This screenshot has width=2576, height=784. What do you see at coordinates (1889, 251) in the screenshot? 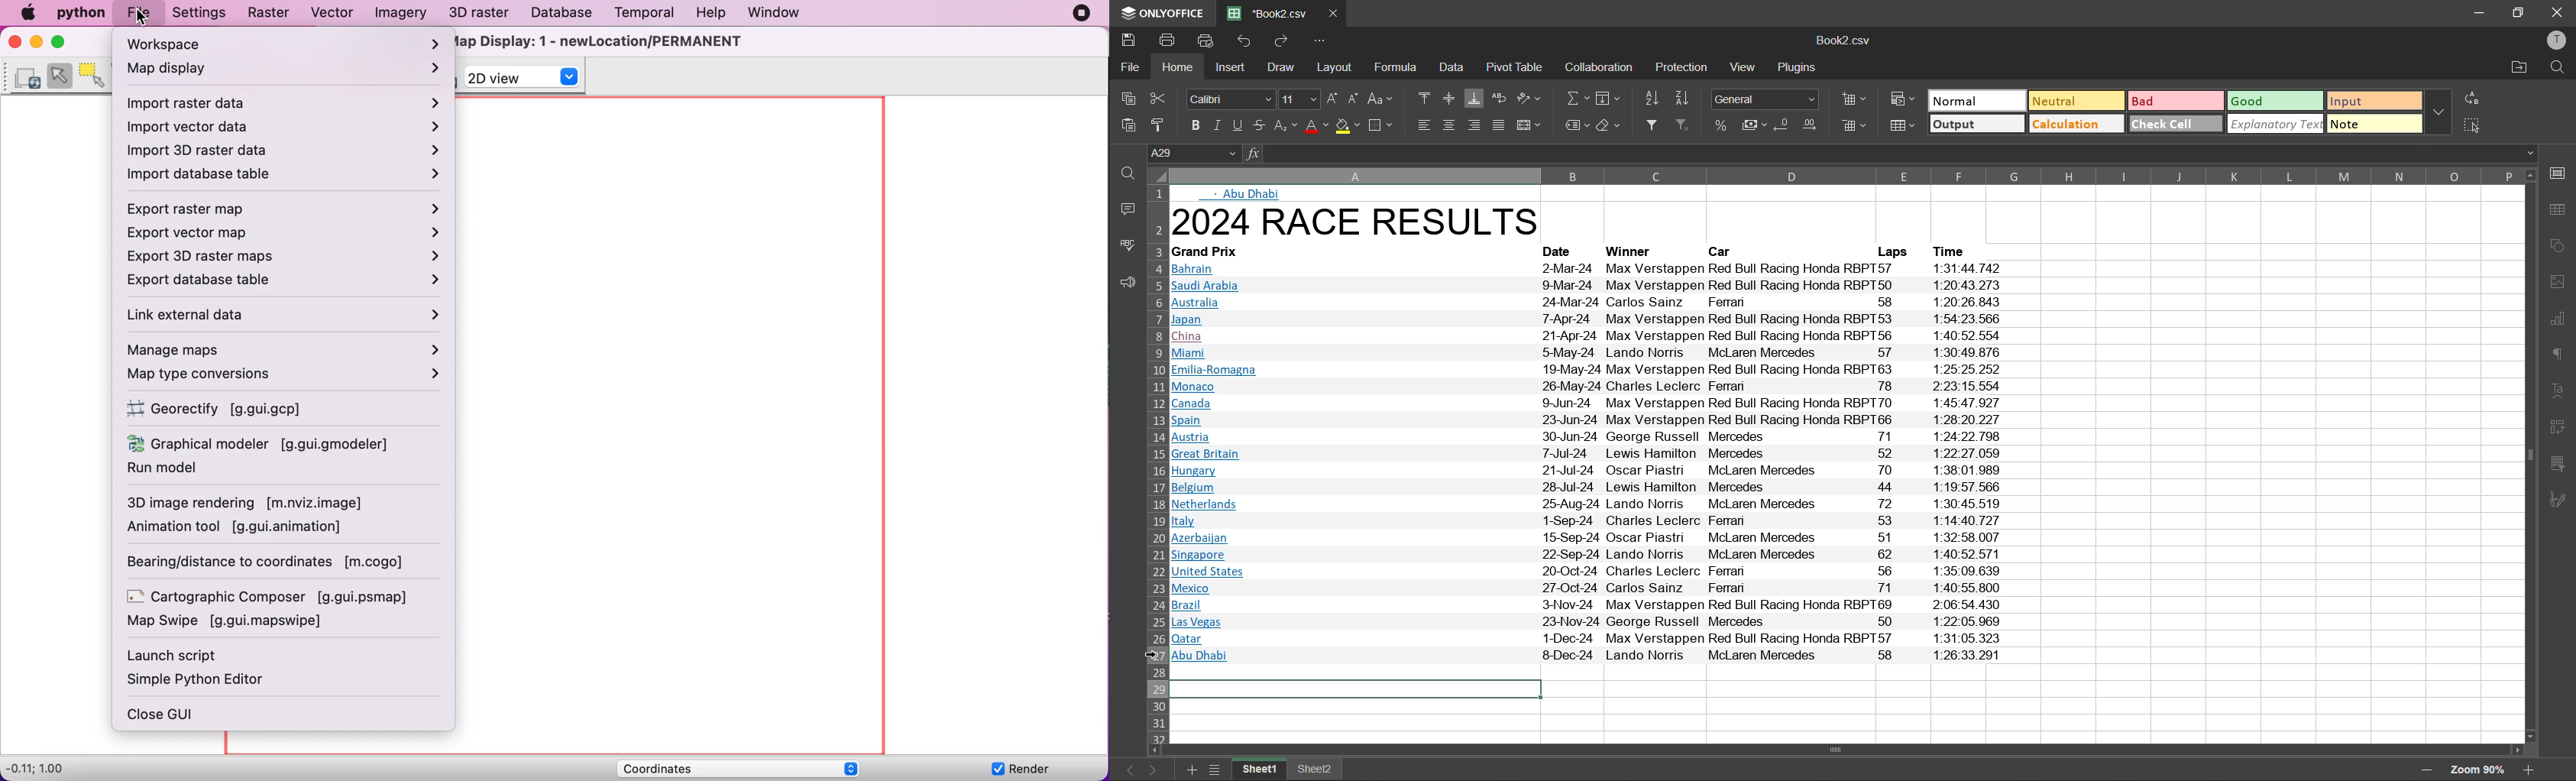
I see `text info` at bounding box center [1889, 251].